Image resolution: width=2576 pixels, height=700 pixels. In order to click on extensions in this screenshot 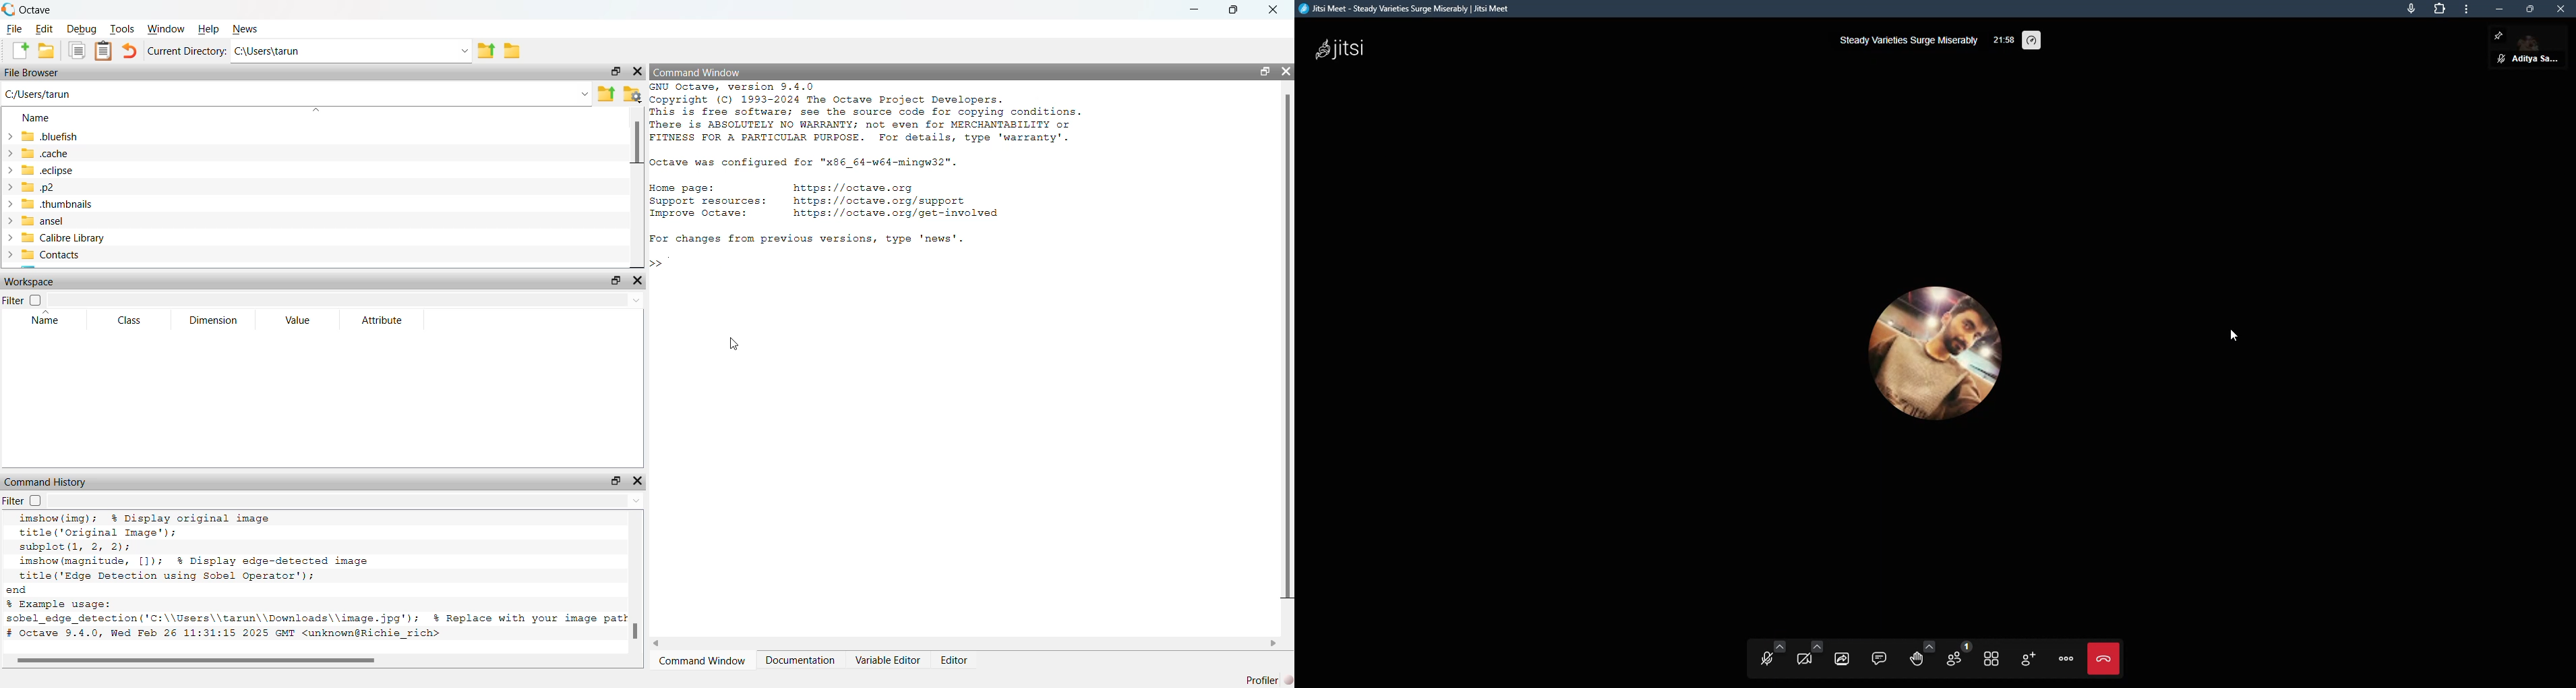, I will do `click(2437, 9)`.